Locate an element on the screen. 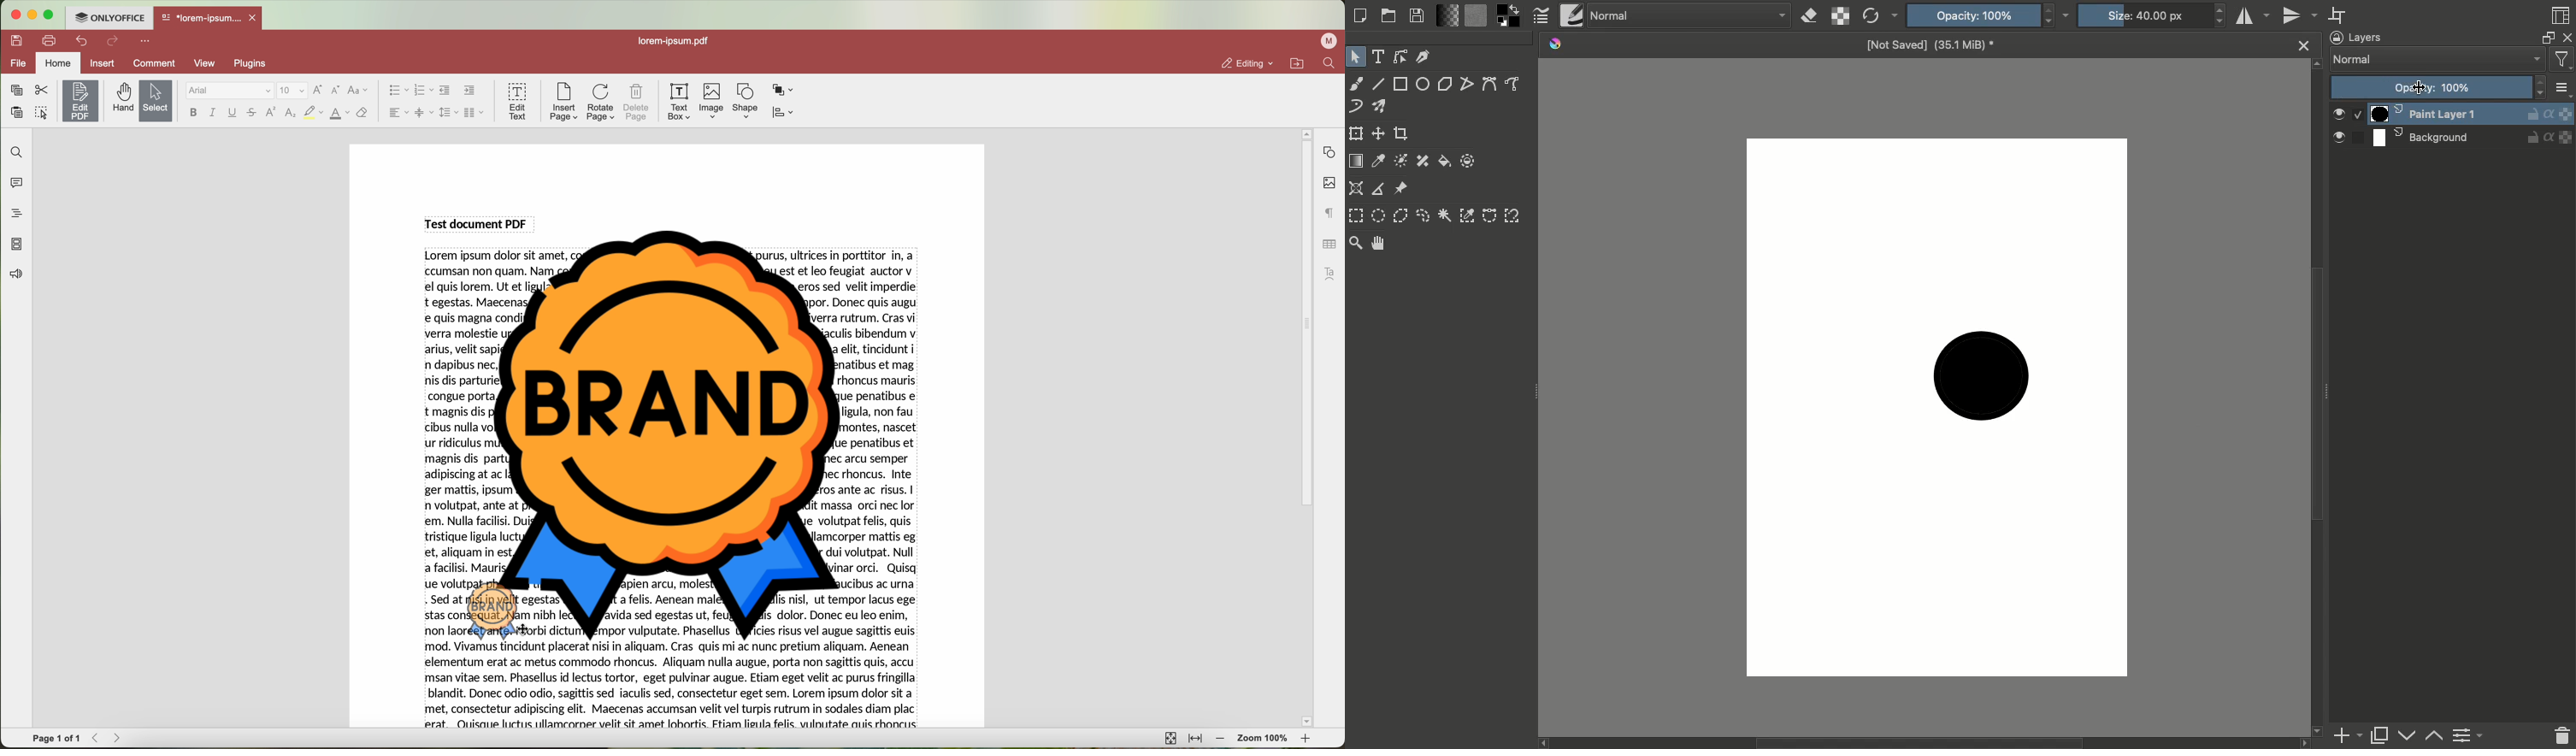 The height and width of the screenshot is (756, 2576). unlocked is located at coordinates (2532, 137).